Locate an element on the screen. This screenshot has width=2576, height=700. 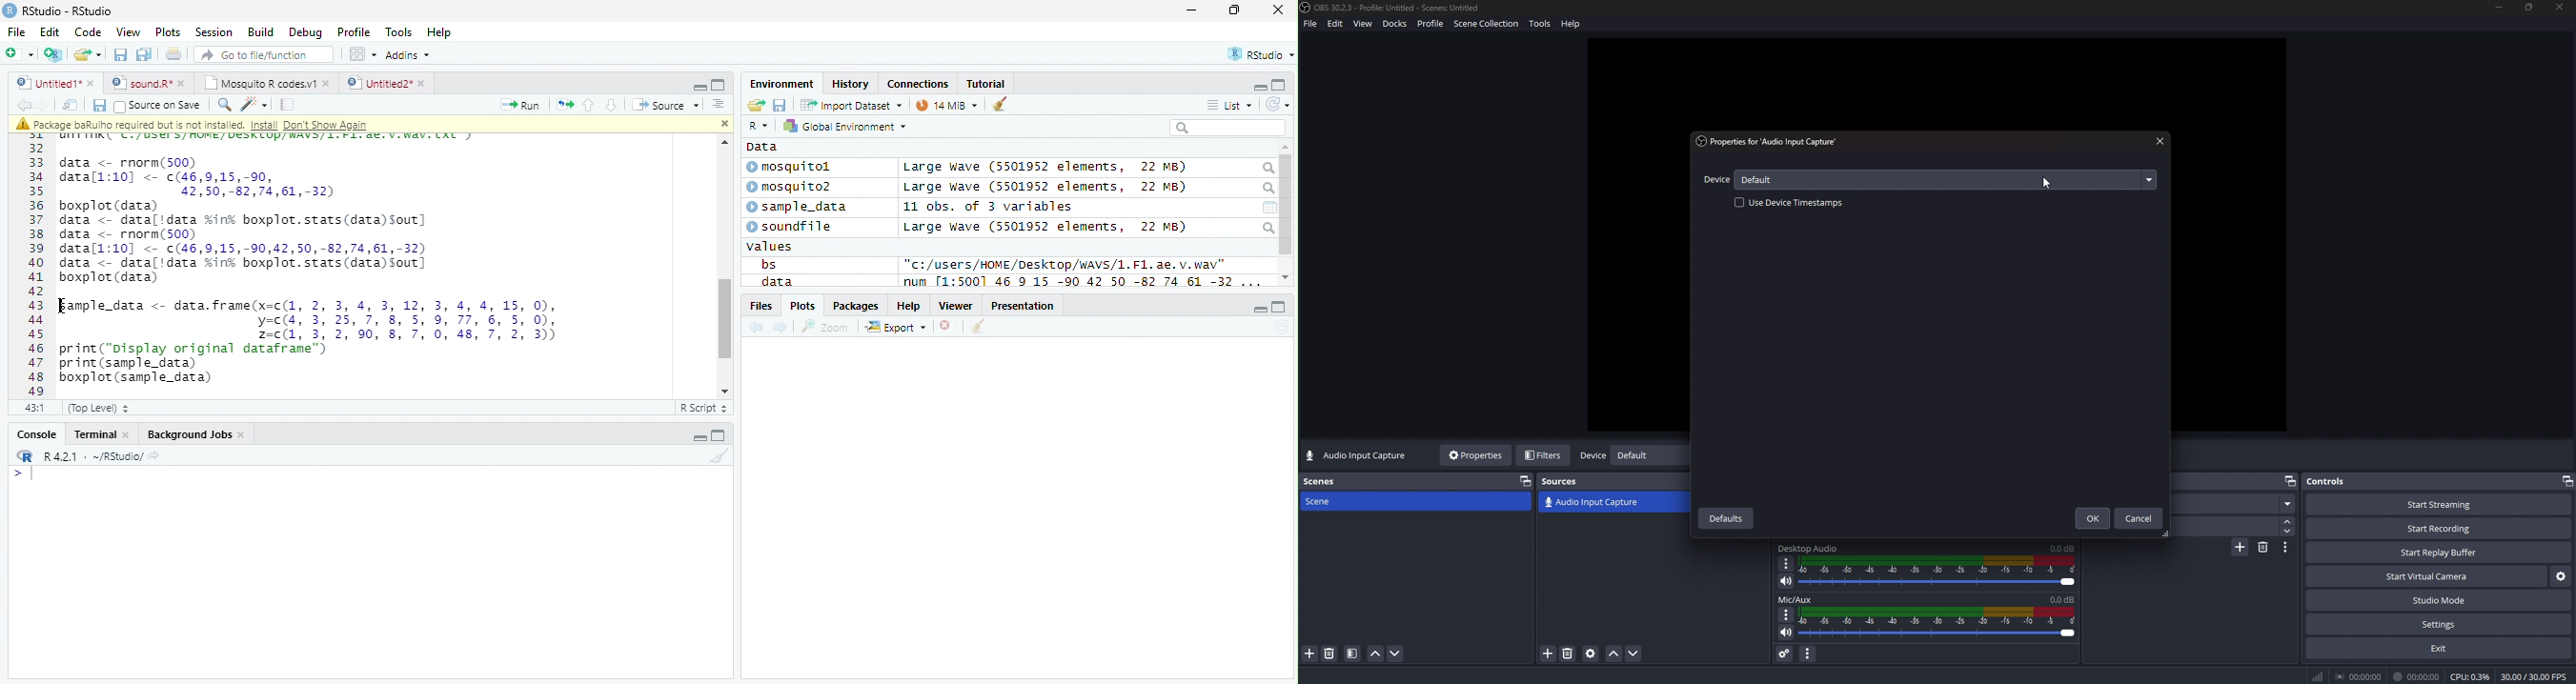
close is located at coordinates (723, 124).